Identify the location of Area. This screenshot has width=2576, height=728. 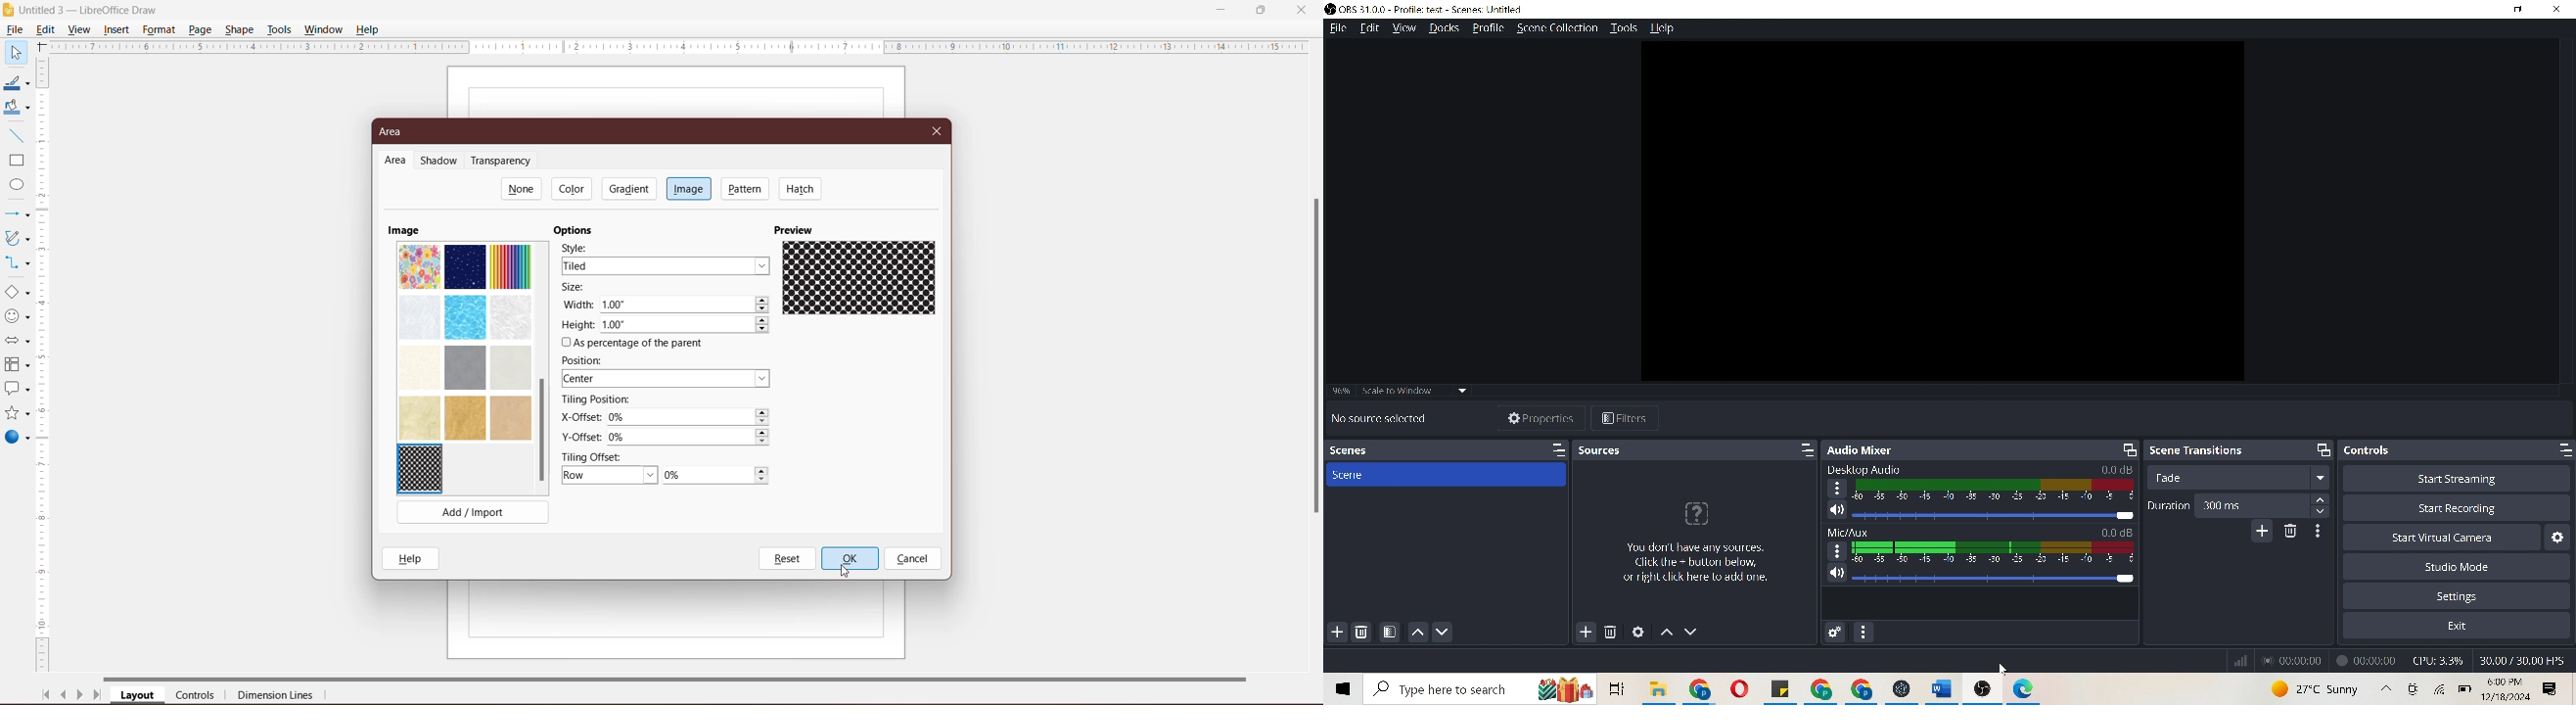
(395, 132).